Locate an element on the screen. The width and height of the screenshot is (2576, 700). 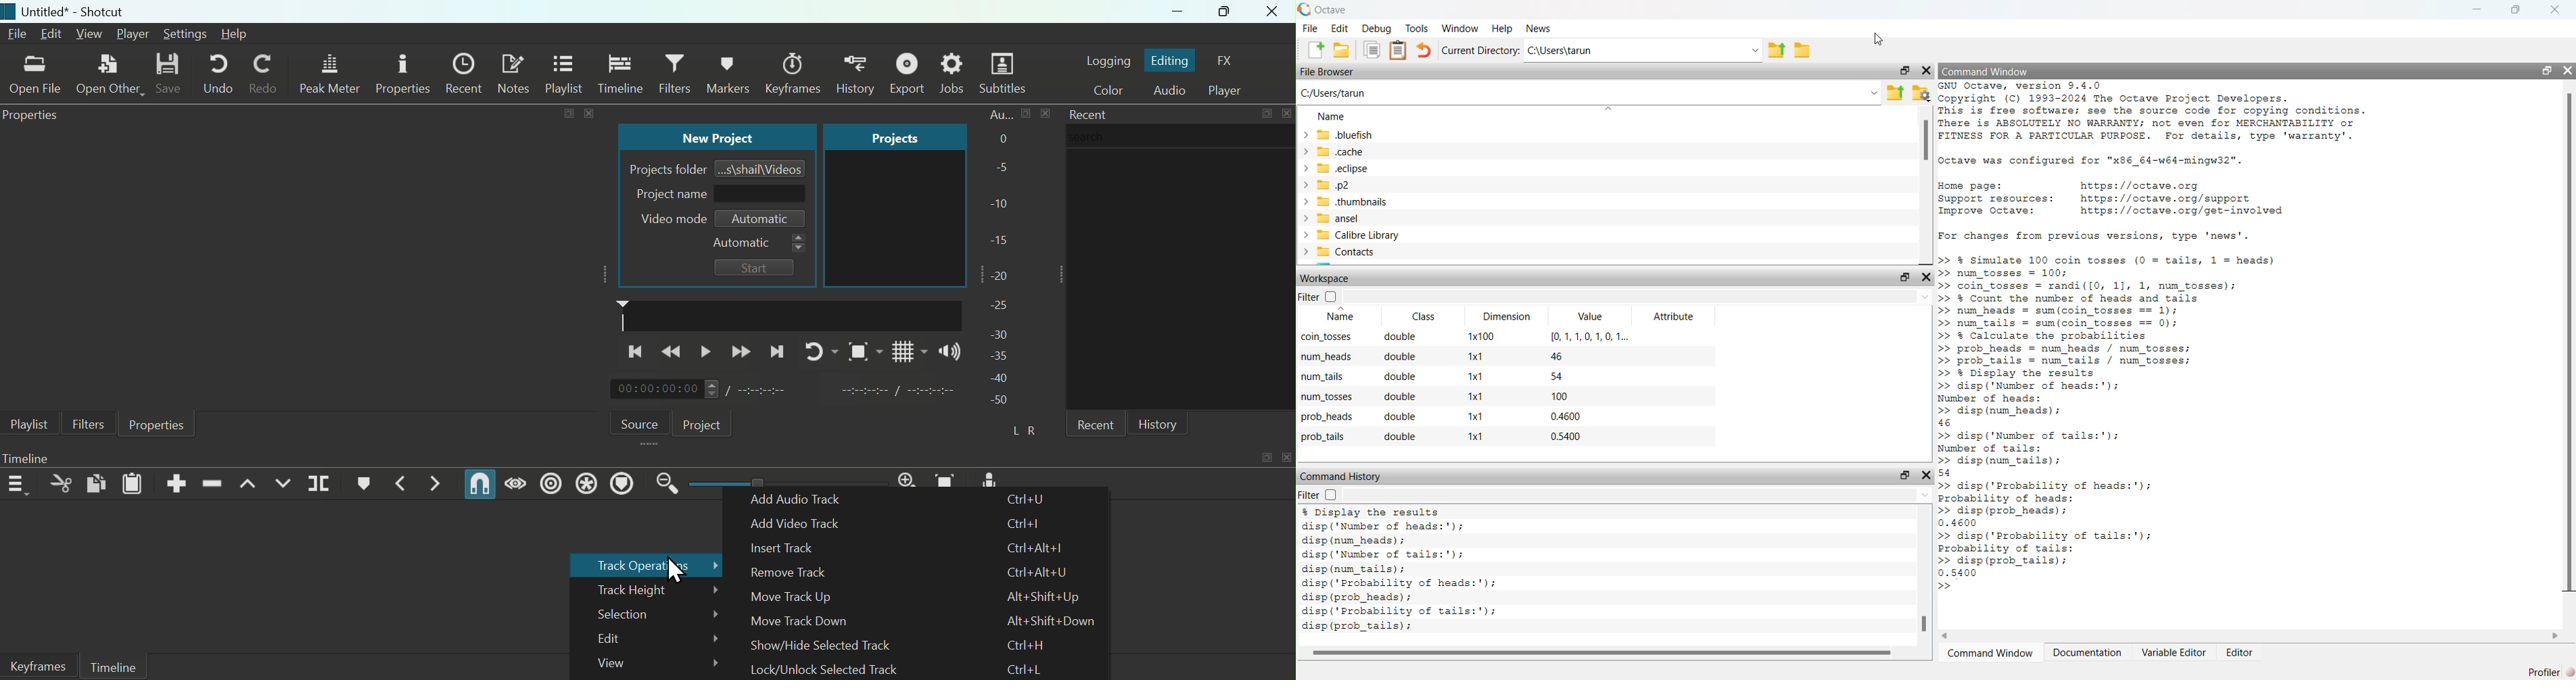
Move Track Up is located at coordinates (807, 598).